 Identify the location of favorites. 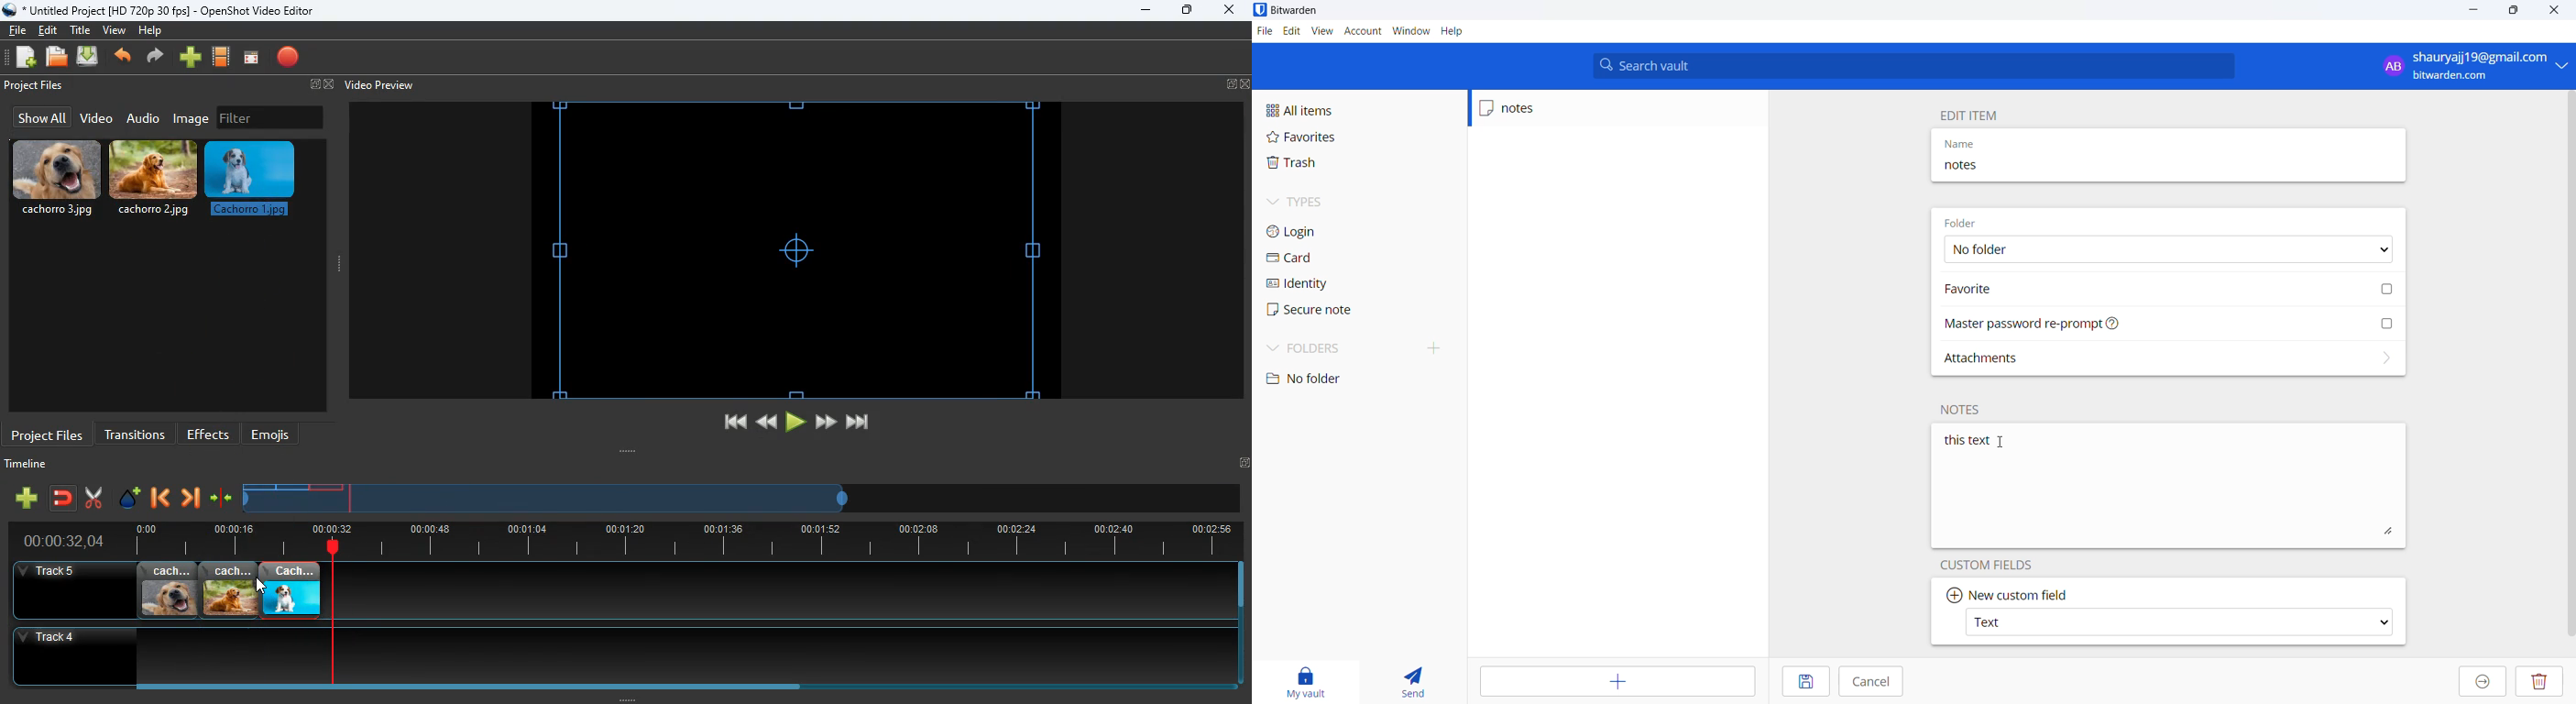
(1315, 138).